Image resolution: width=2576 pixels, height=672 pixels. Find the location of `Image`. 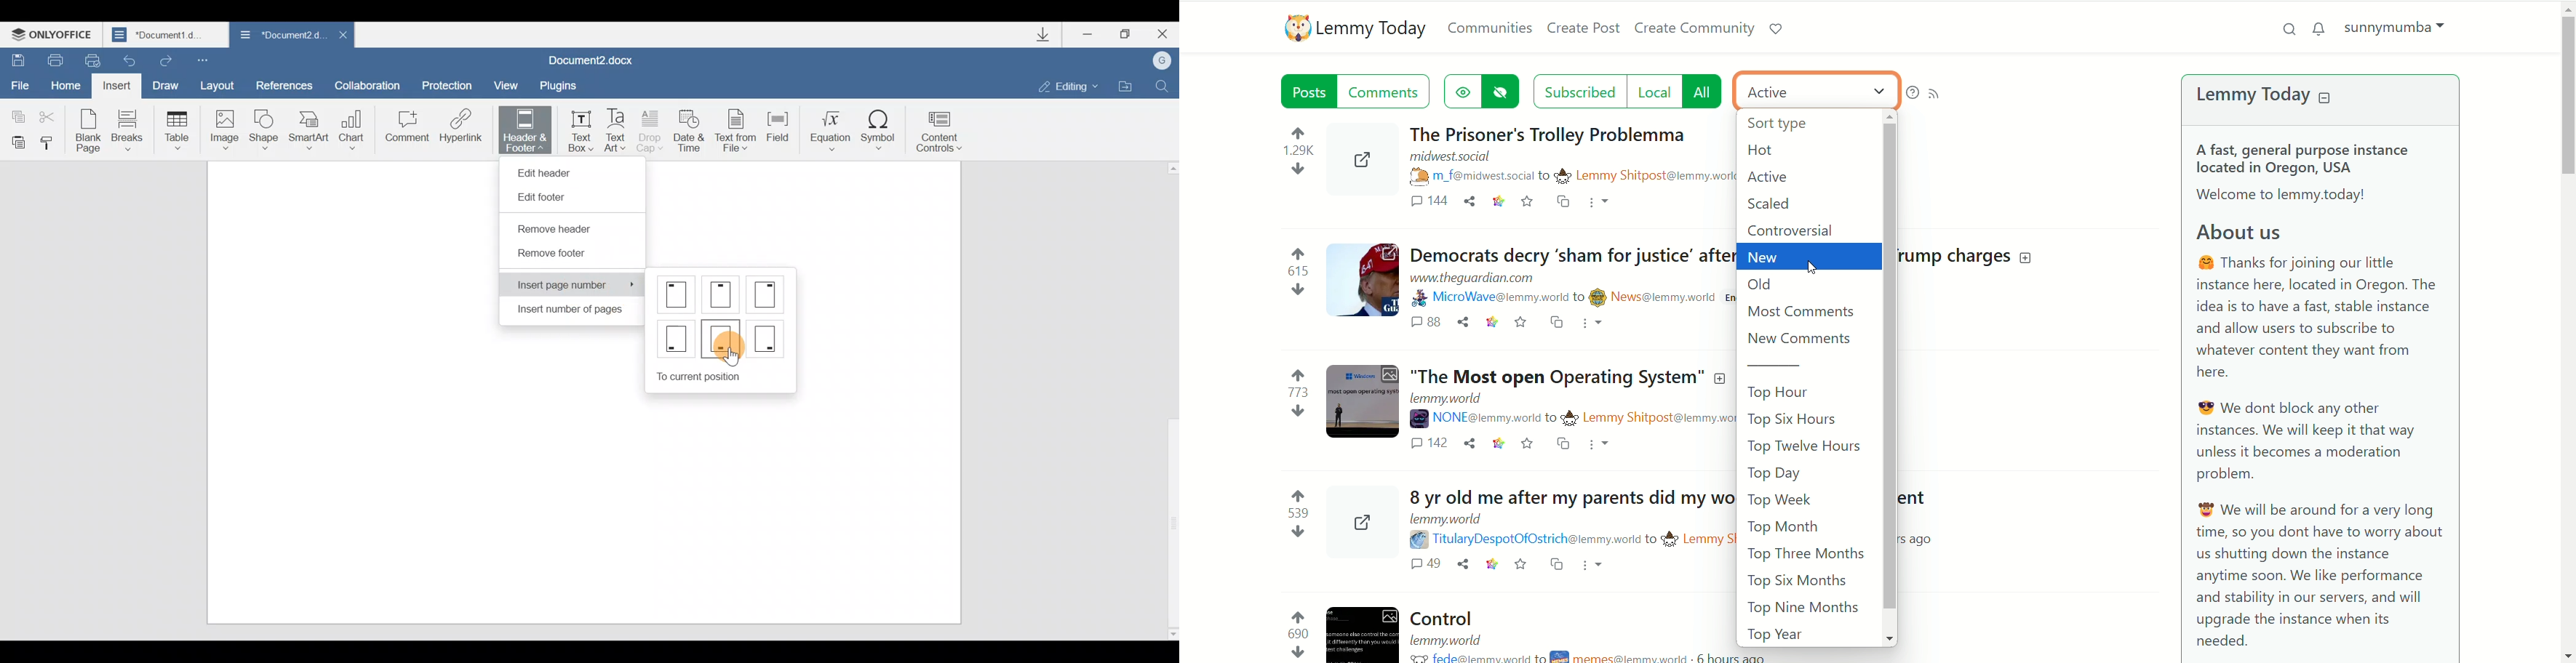

Image is located at coordinates (224, 130).